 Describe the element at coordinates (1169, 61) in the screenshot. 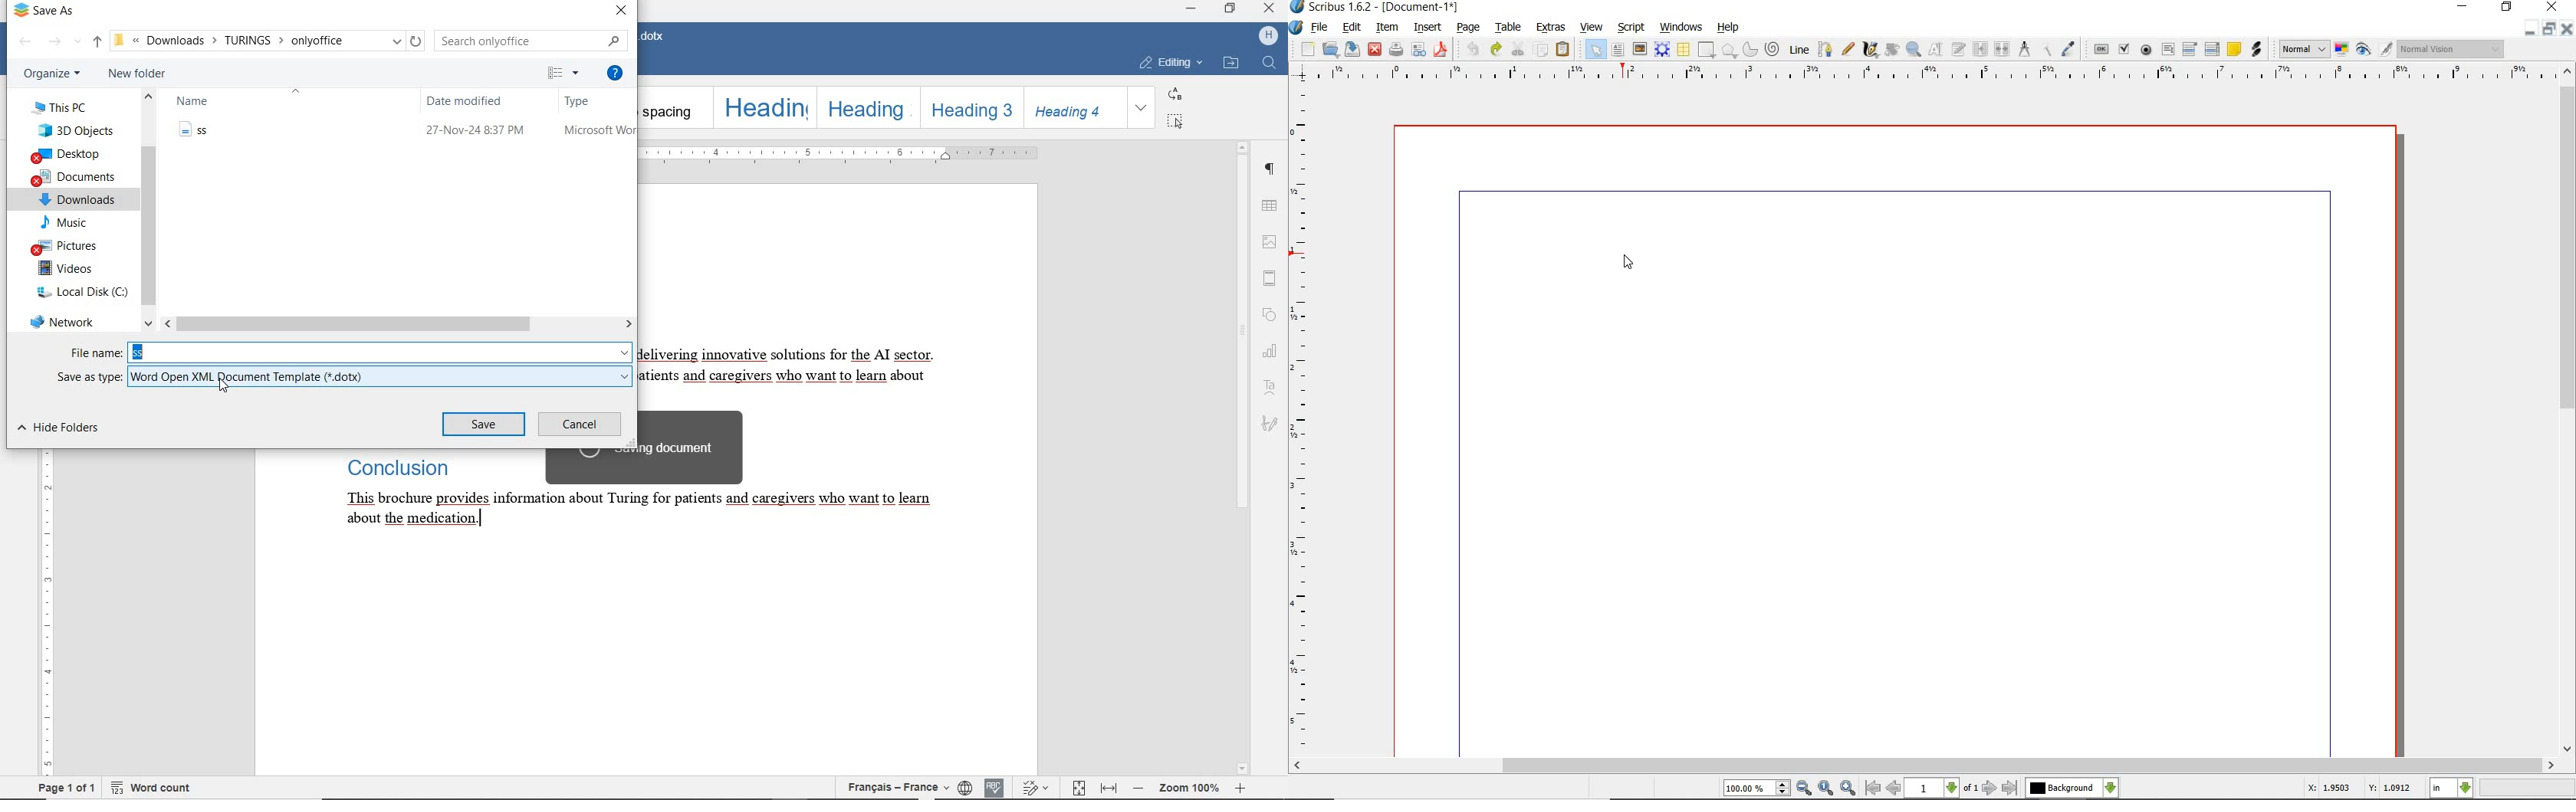

I see `EDITING` at that location.